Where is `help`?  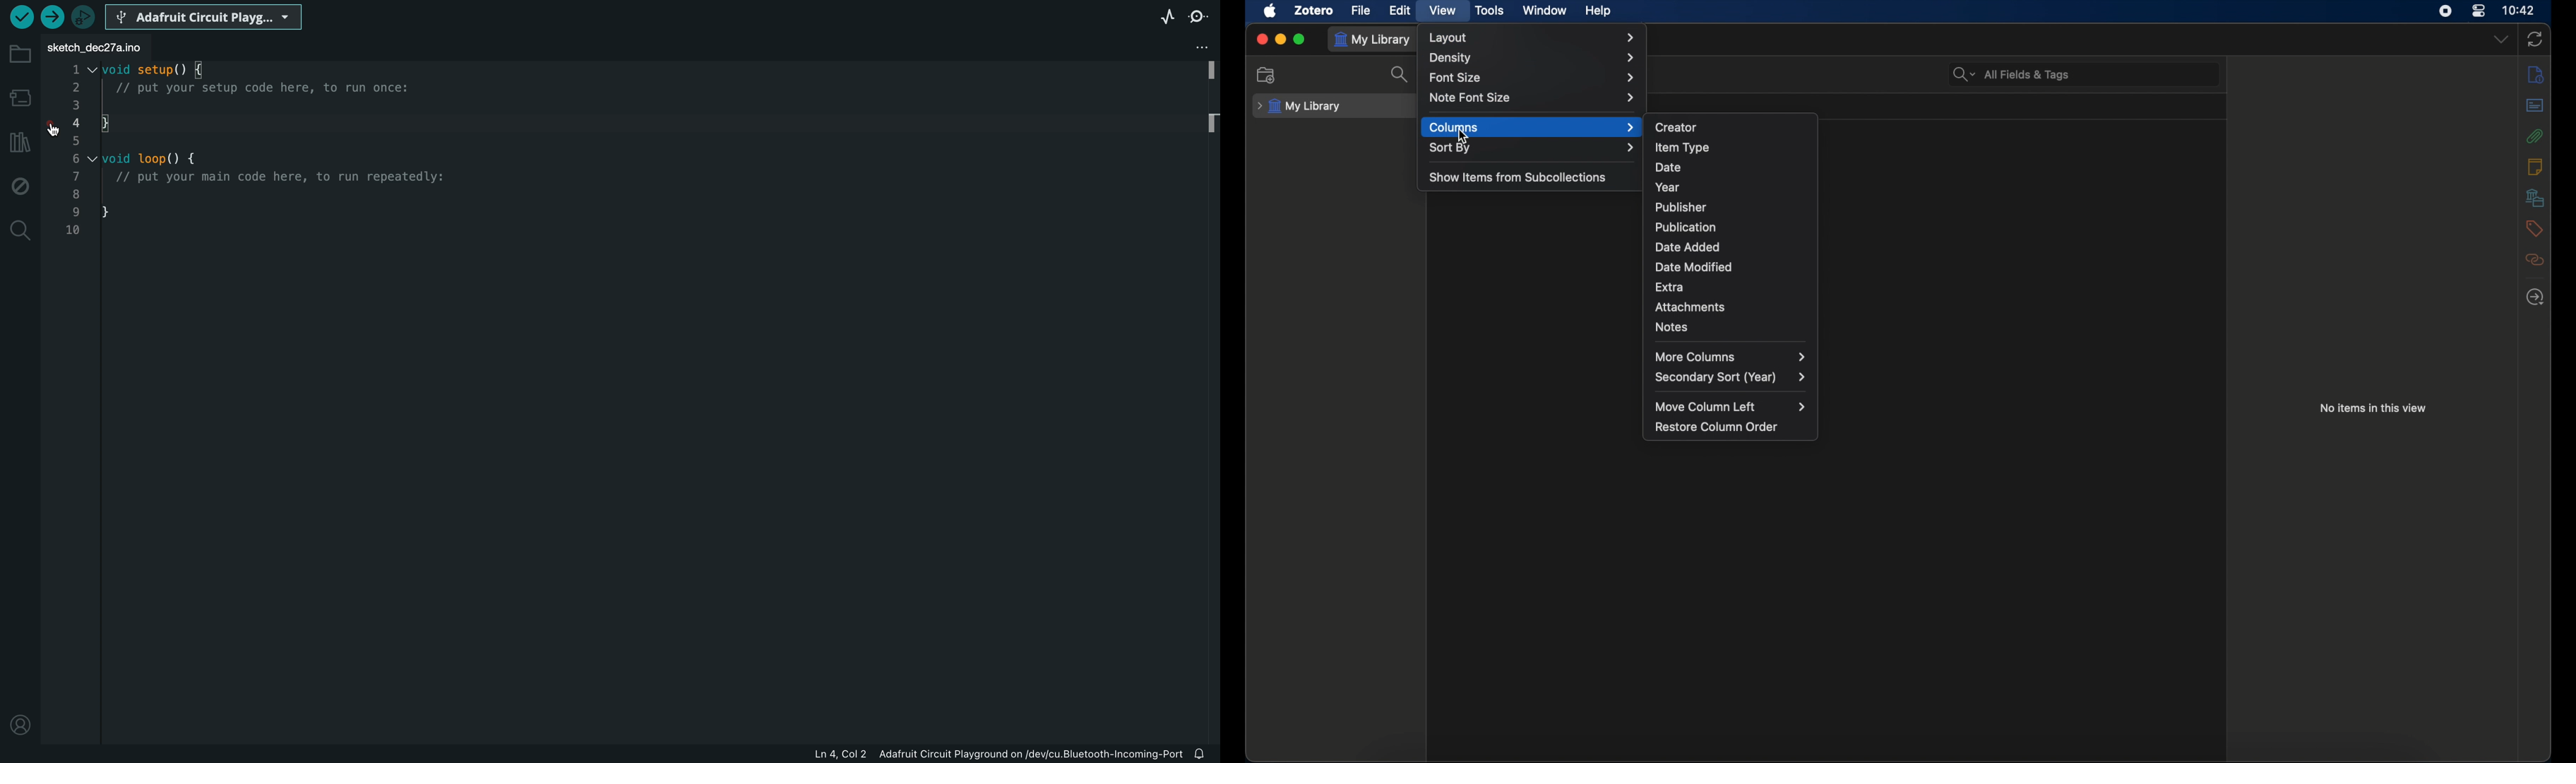 help is located at coordinates (1599, 11).